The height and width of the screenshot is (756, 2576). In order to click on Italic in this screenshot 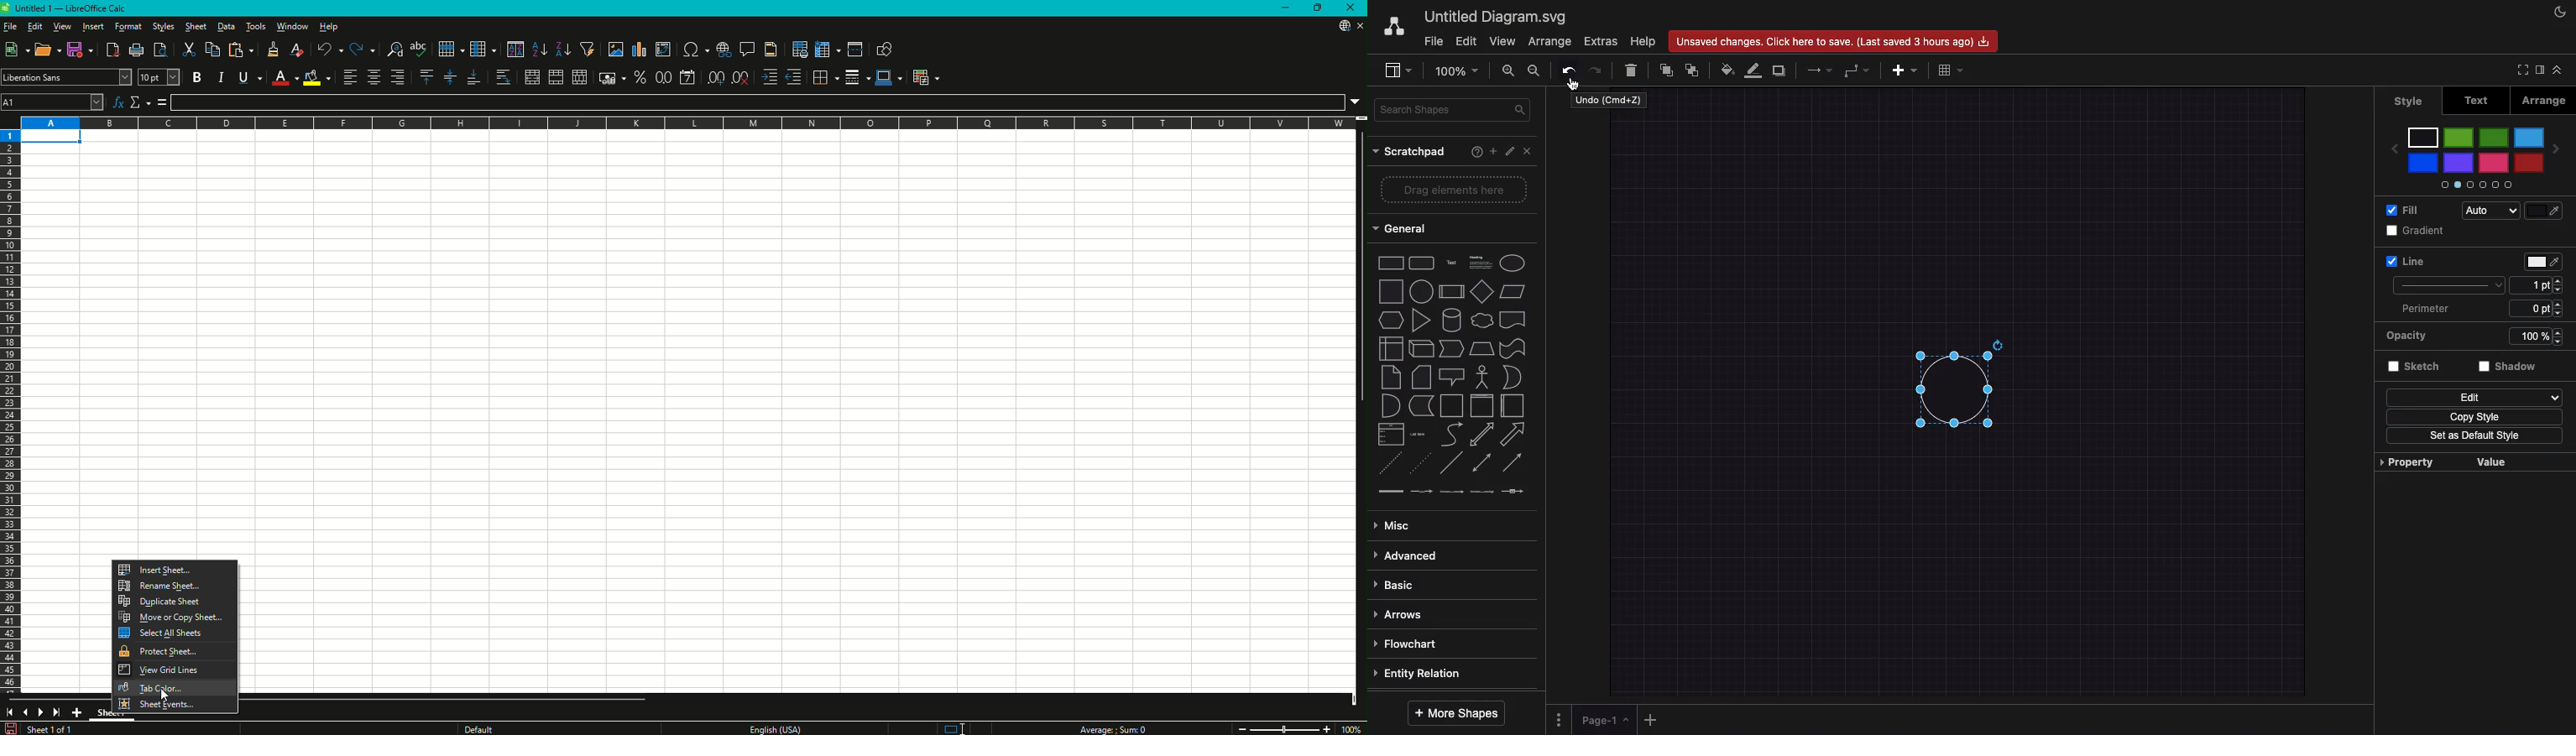, I will do `click(221, 77)`.